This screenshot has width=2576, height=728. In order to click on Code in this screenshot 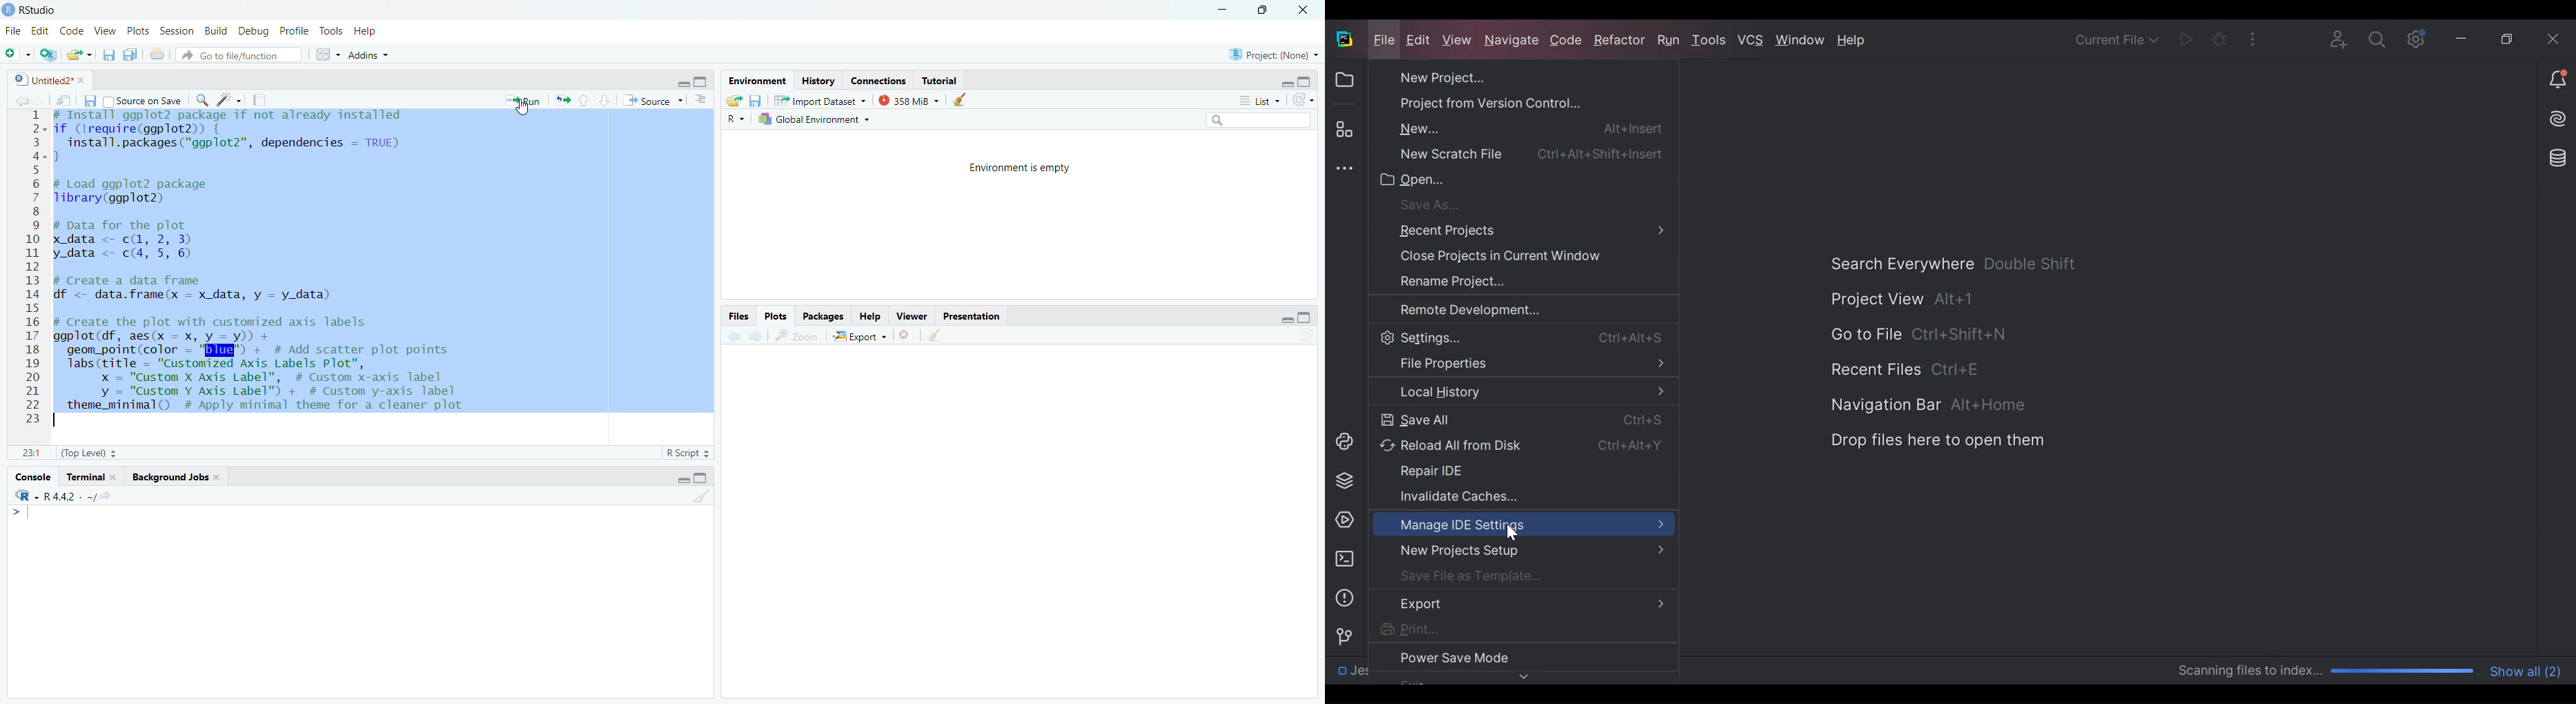, I will do `click(72, 31)`.